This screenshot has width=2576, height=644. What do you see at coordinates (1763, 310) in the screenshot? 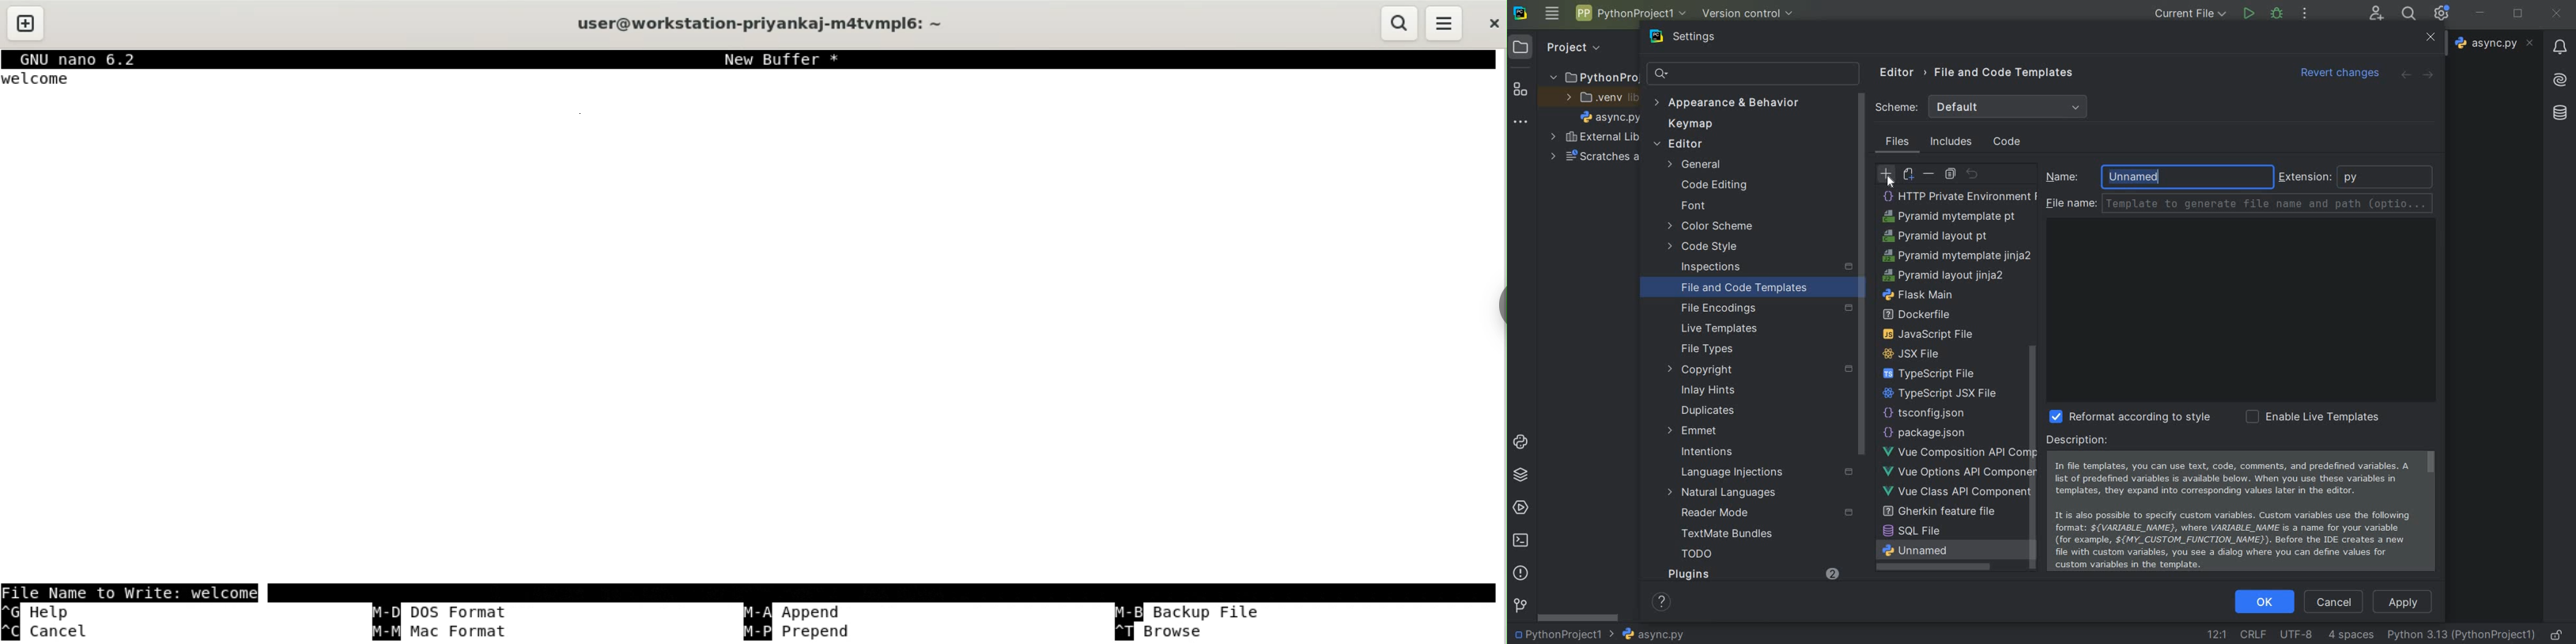
I see `file encoding` at bounding box center [1763, 310].